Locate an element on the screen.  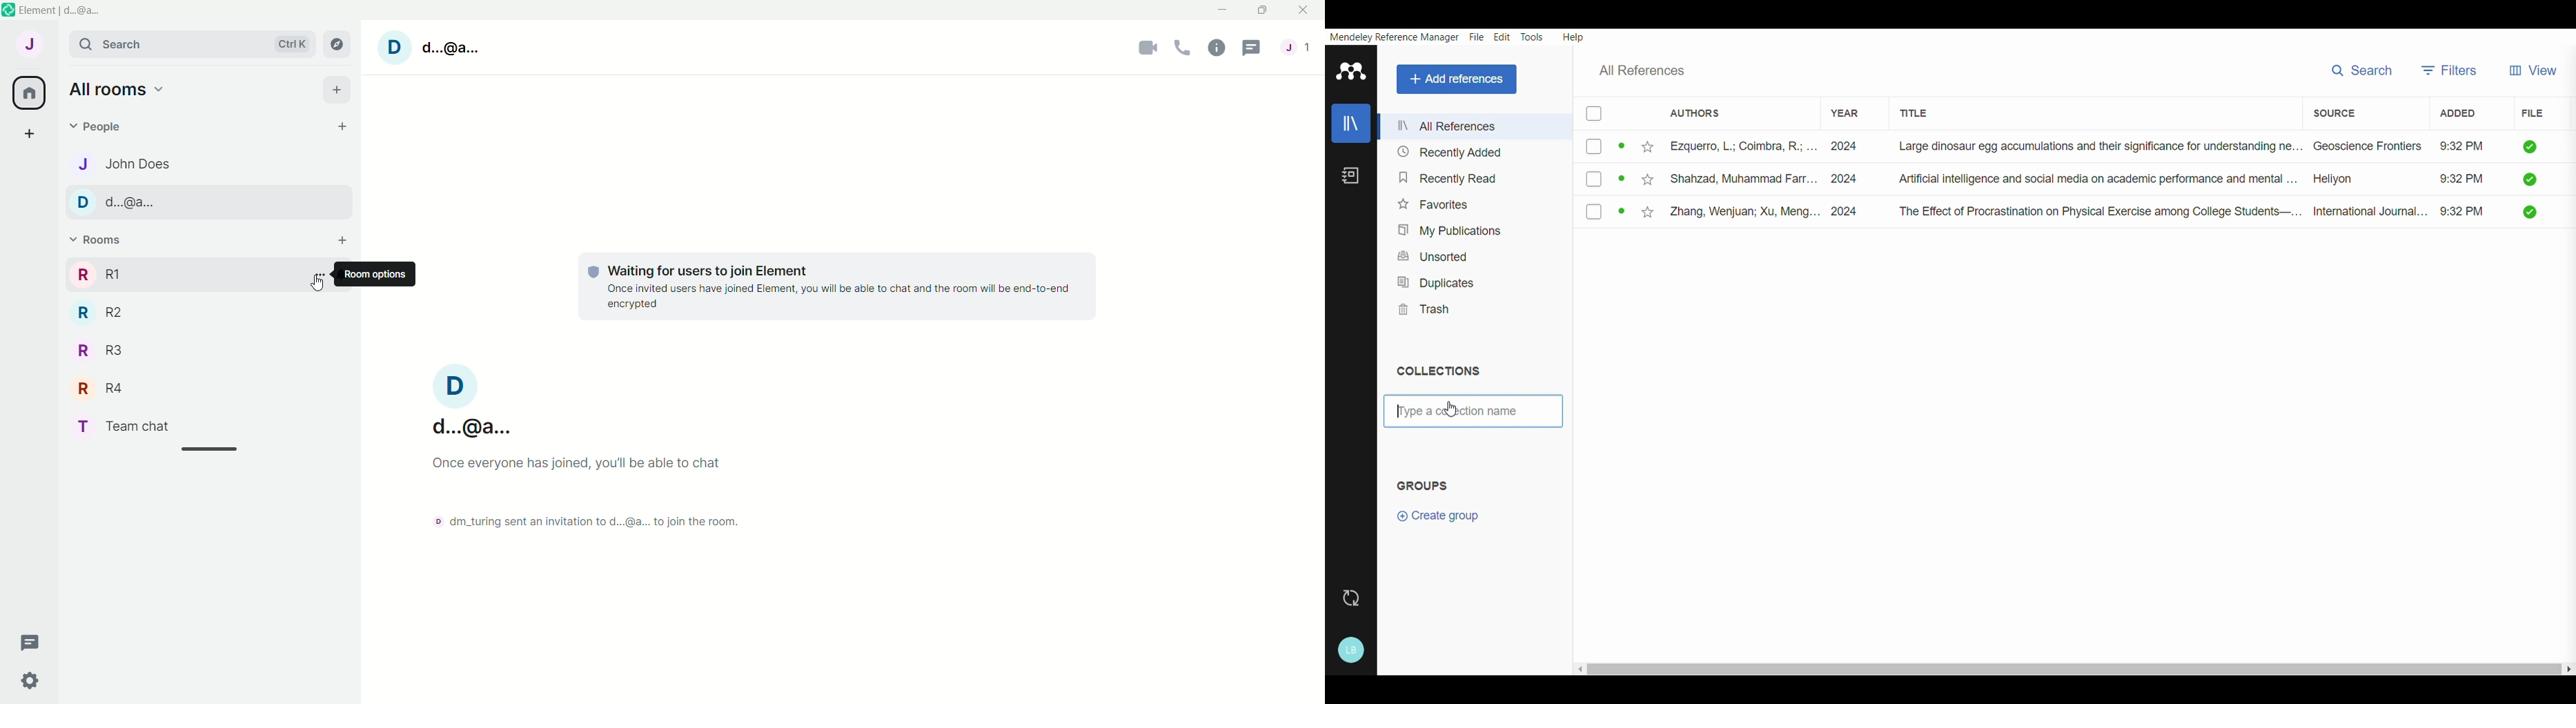
Once everyone has joined, you'll be able to chat is located at coordinates (584, 466).